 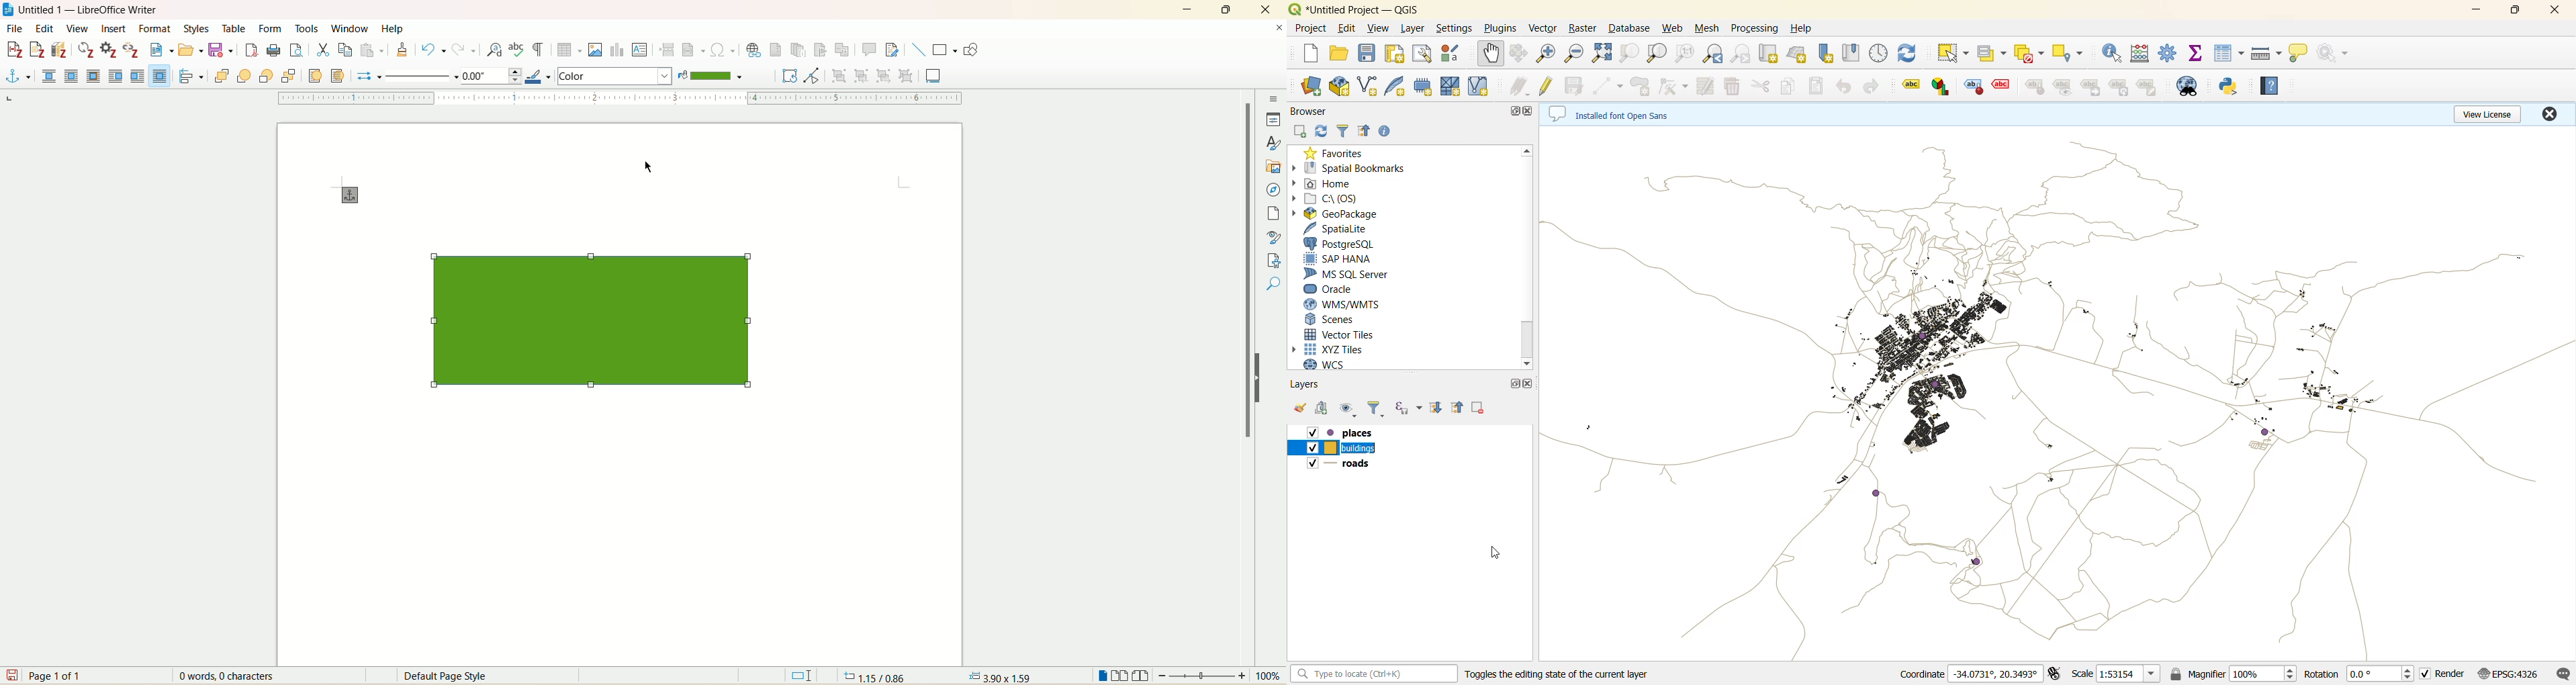 I want to click on save, so click(x=11, y=675).